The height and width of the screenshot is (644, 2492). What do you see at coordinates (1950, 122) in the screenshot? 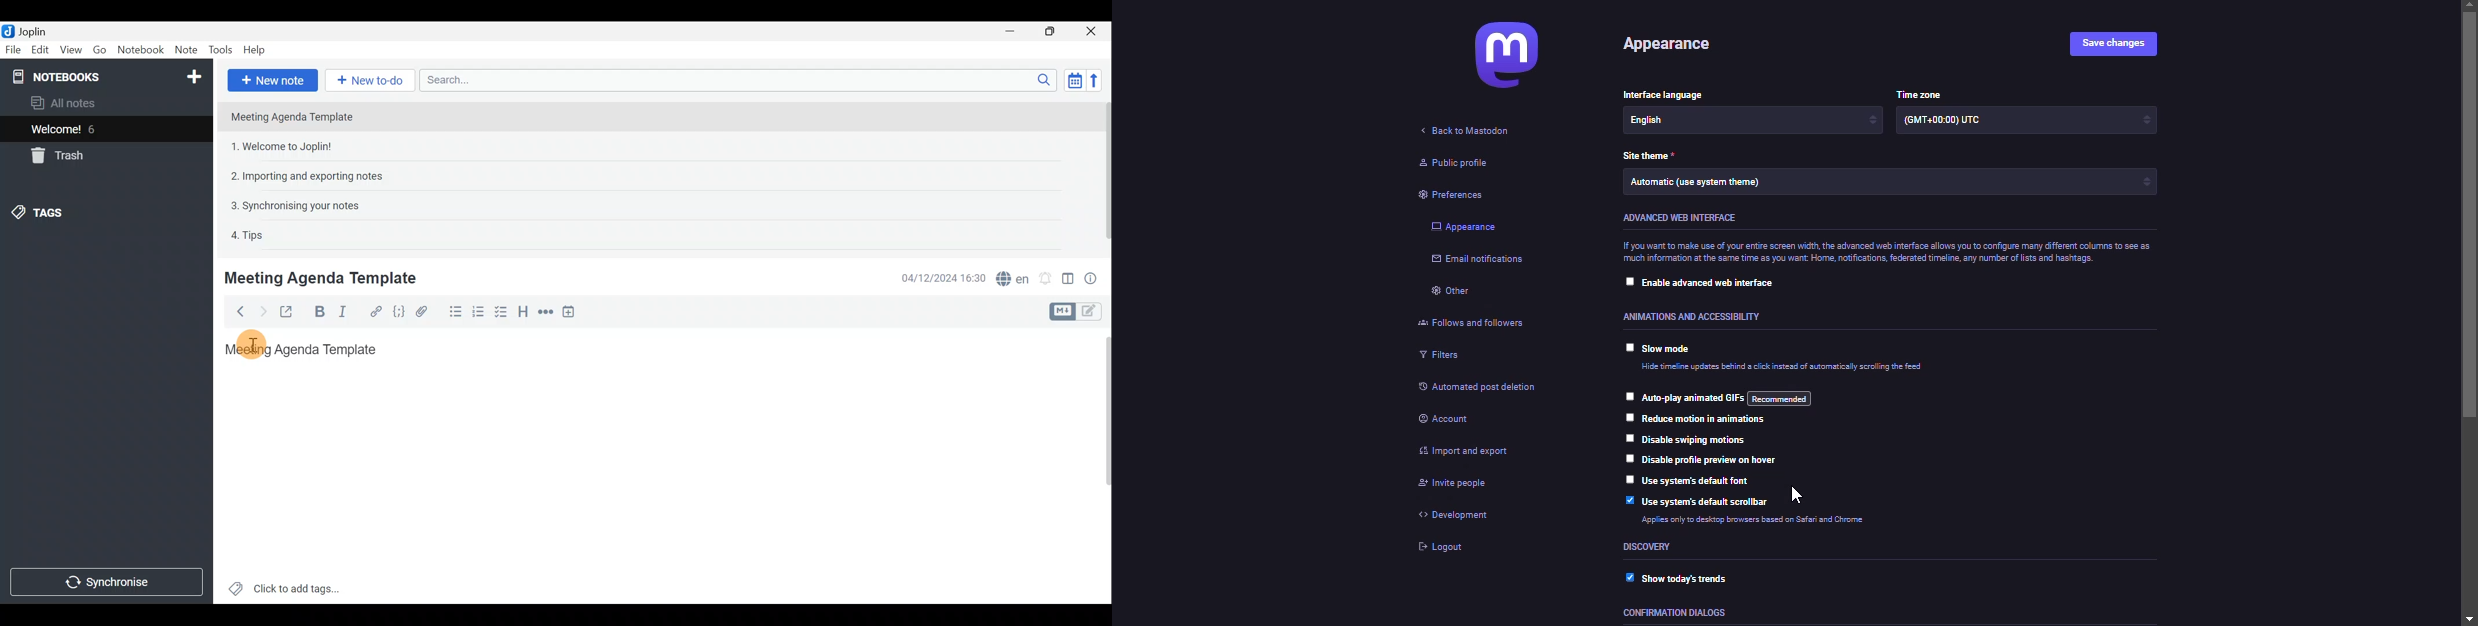
I see `time zone` at bounding box center [1950, 122].